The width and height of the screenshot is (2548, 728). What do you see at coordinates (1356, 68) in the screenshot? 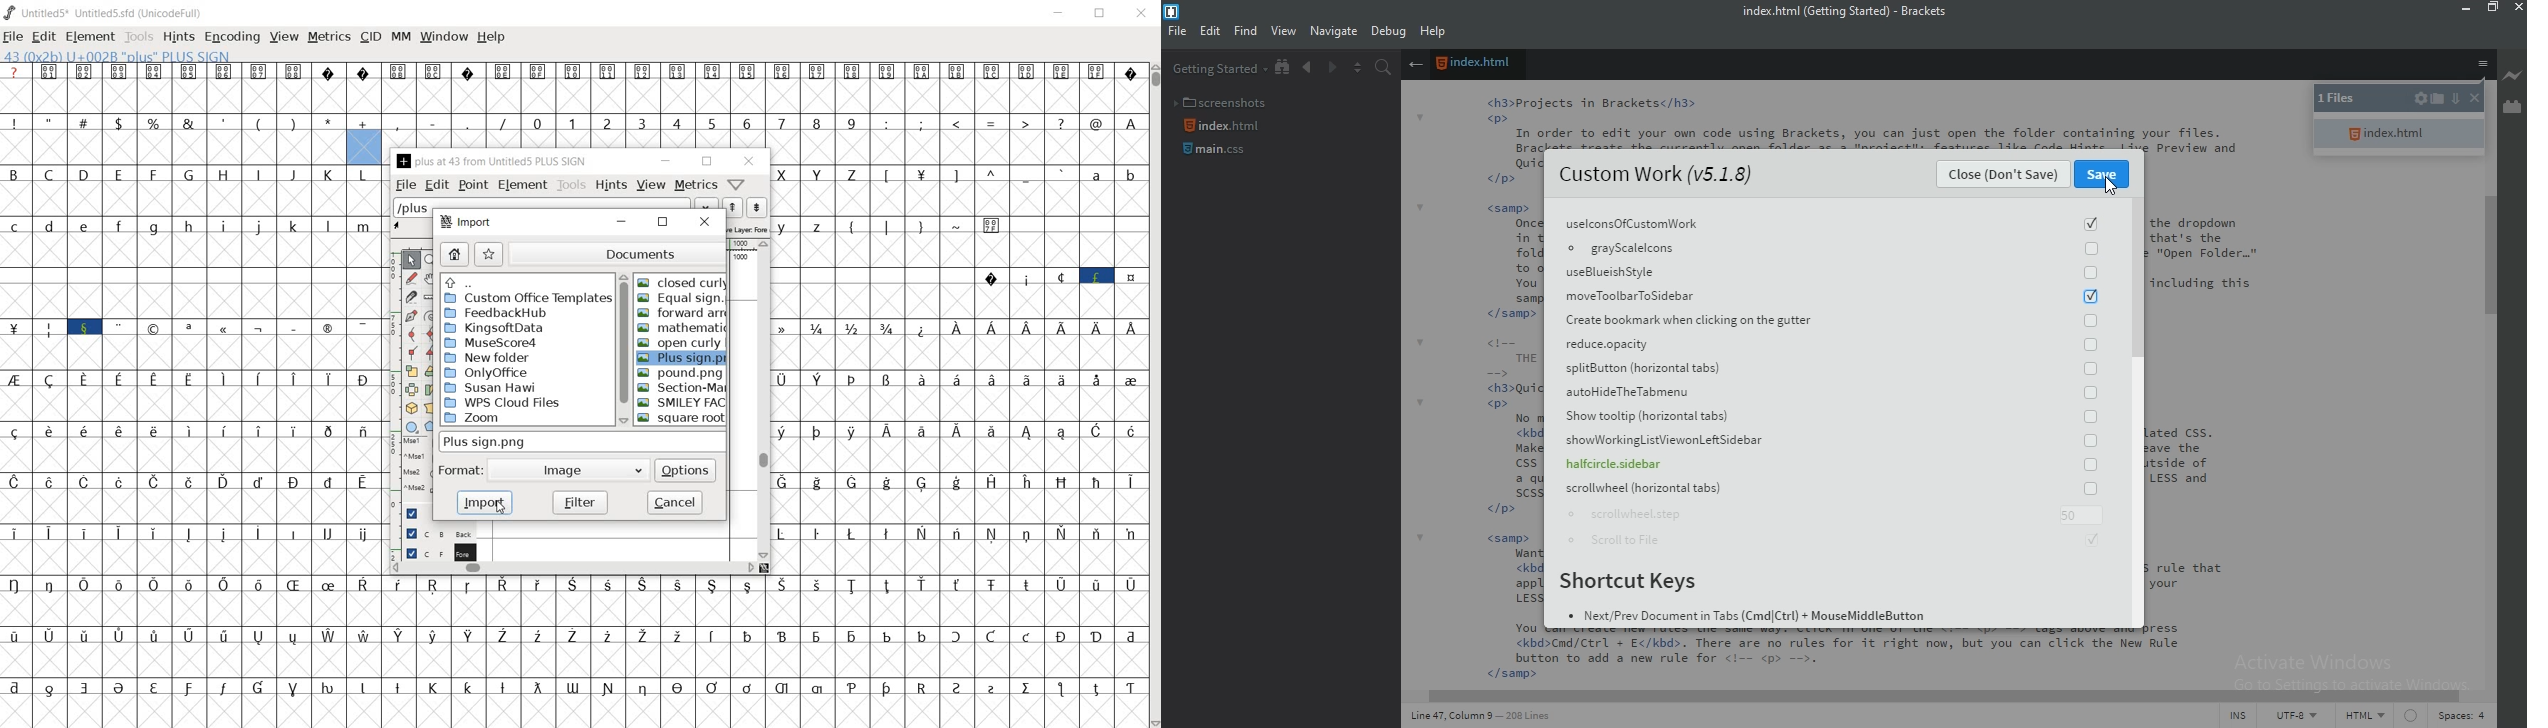
I see `Split the editor vertically or horizontally` at bounding box center [1356, 68].